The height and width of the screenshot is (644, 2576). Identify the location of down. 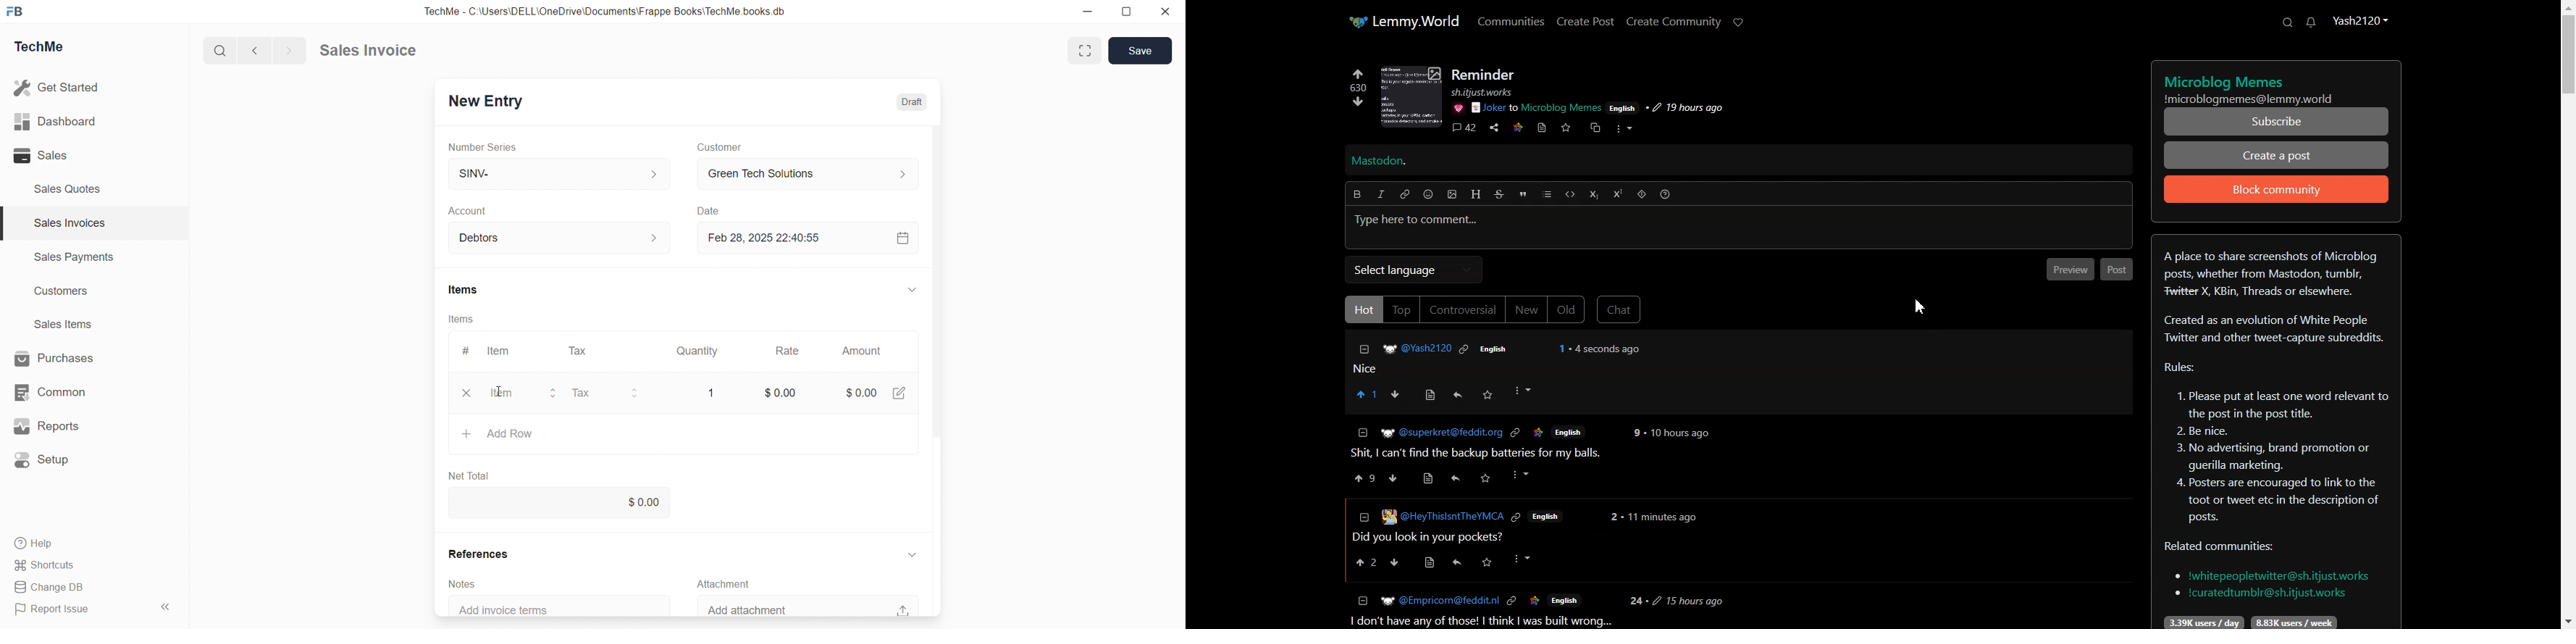
(913, 289).